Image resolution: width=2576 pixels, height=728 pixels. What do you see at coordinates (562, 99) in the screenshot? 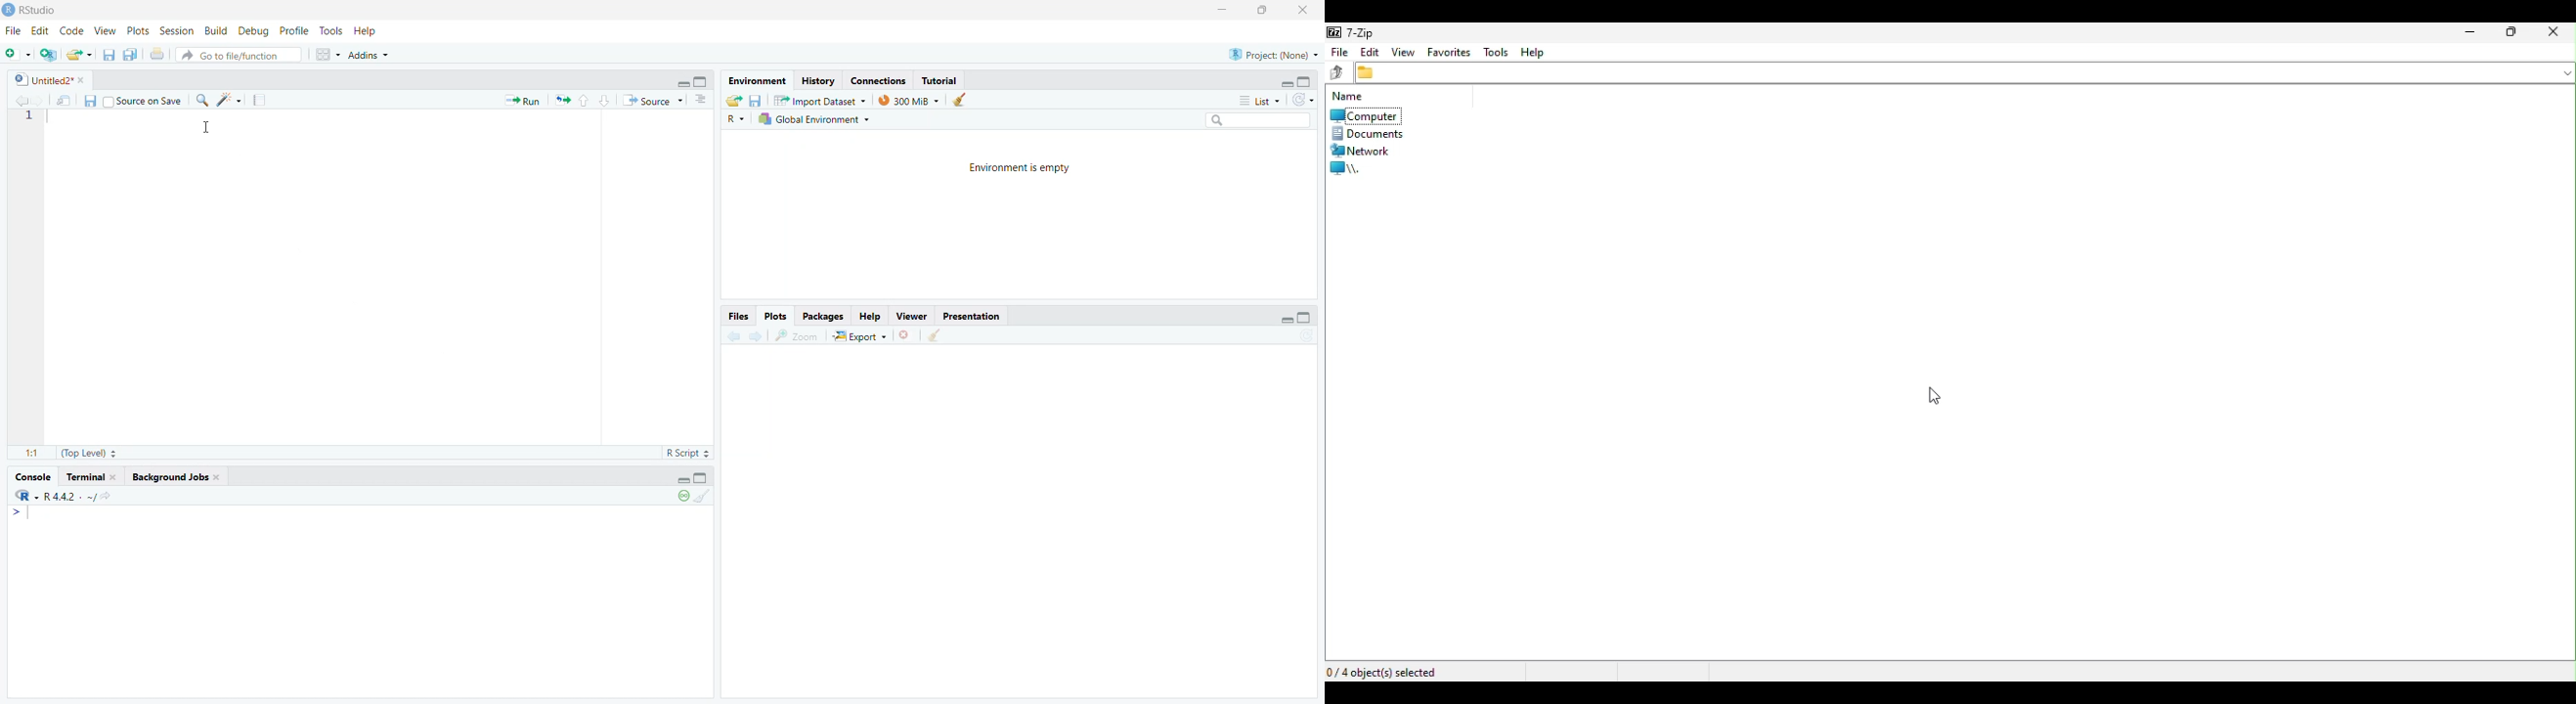
I see `re run the previous code` at bounding box center [562, 99].